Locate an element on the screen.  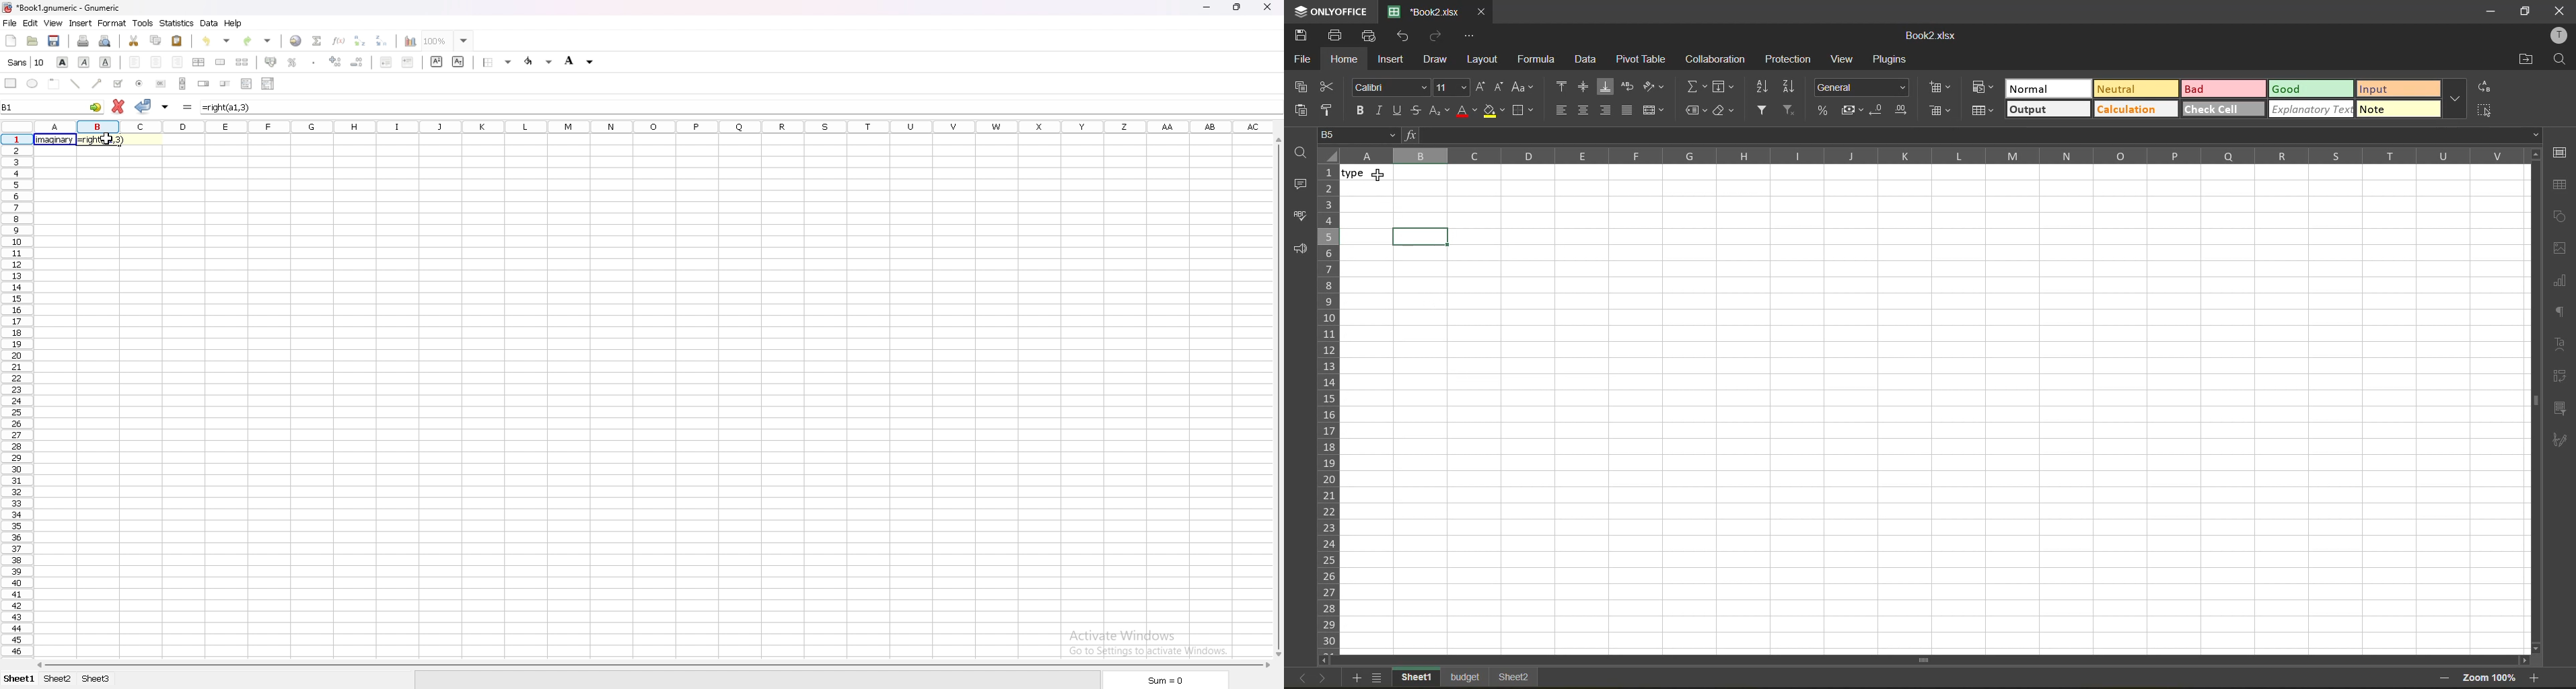
sheet list is located at coordinates (1380, 679).